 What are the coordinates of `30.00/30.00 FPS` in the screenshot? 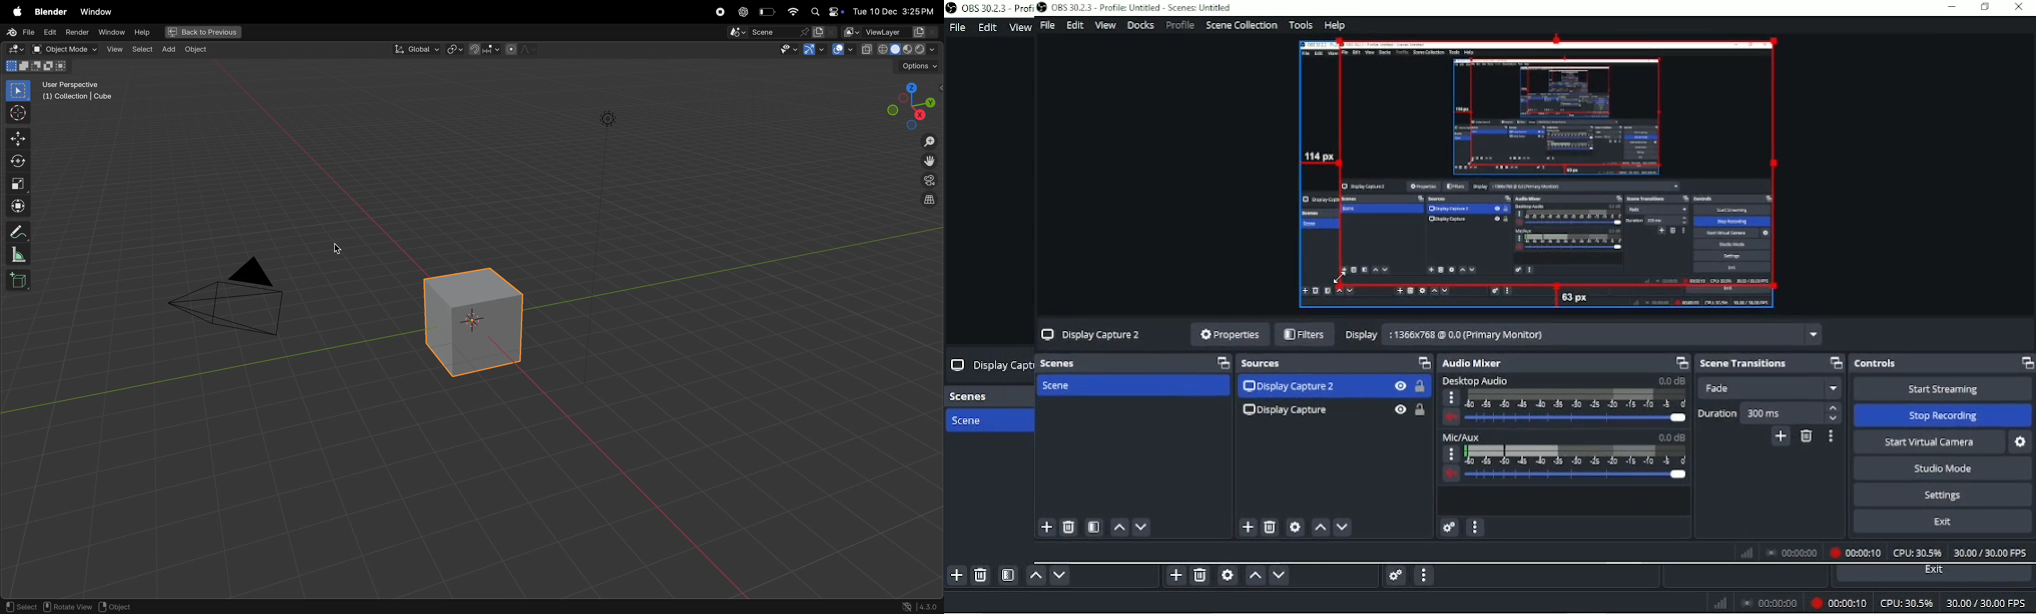 It's located at (1990, 604).